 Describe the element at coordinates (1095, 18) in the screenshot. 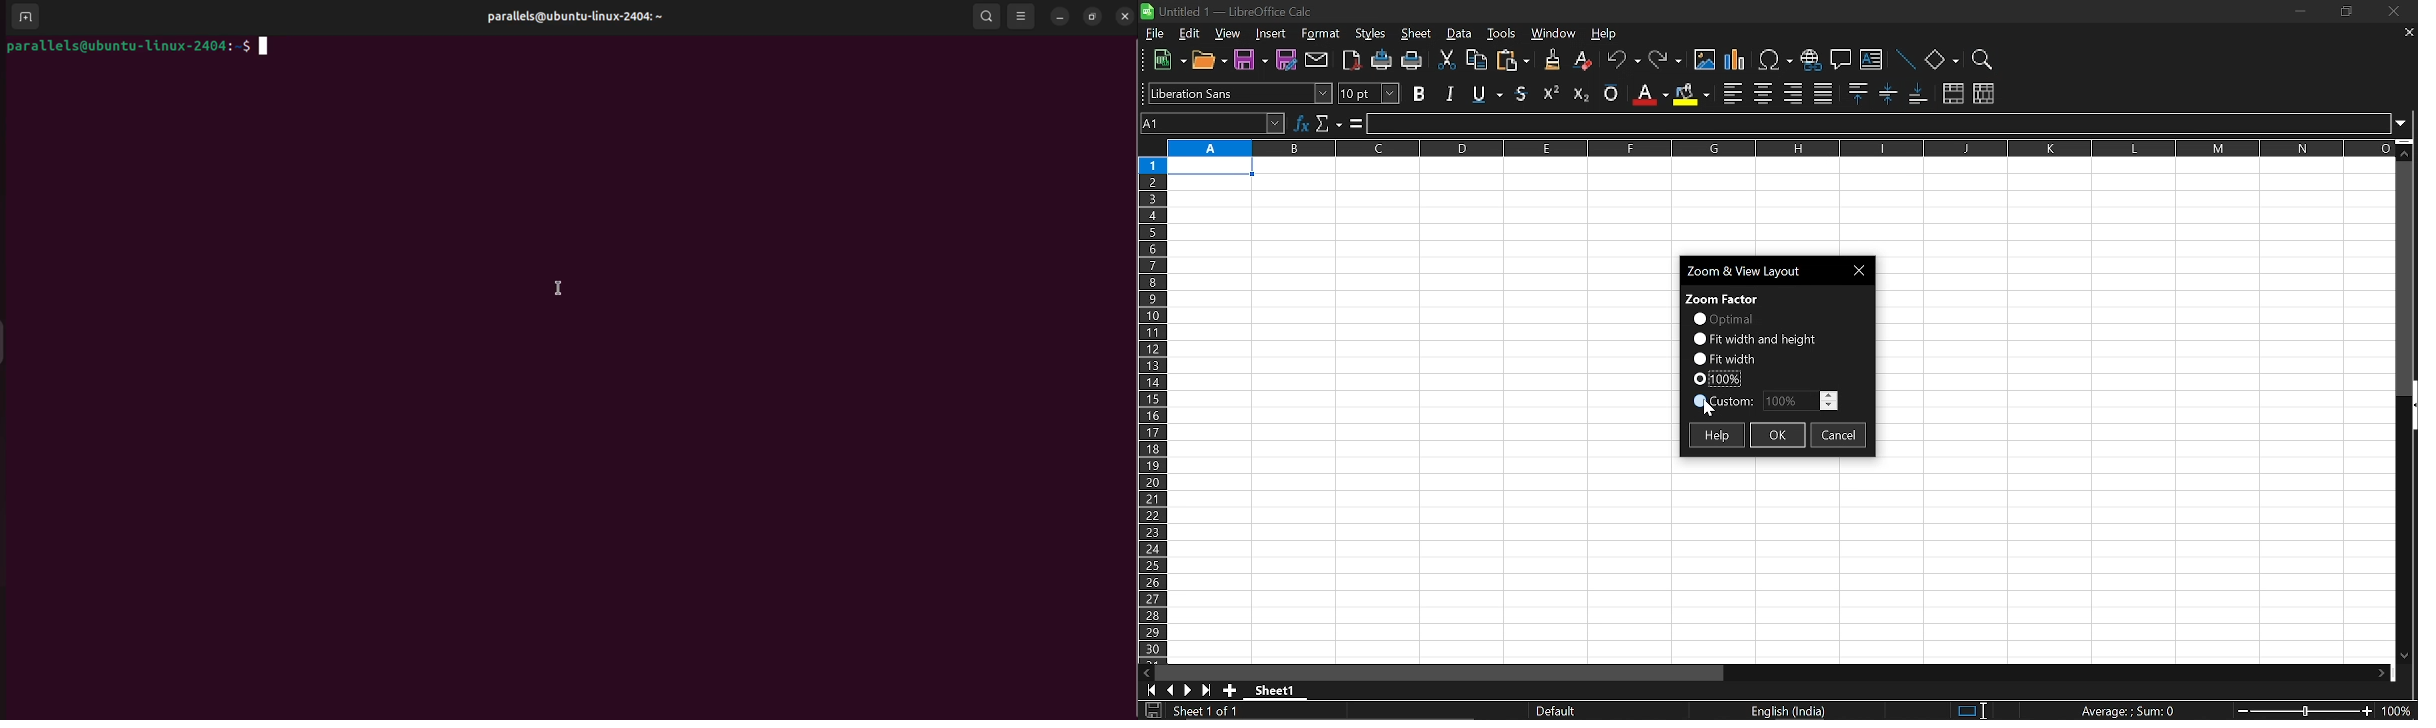

I see `resize` at that location.